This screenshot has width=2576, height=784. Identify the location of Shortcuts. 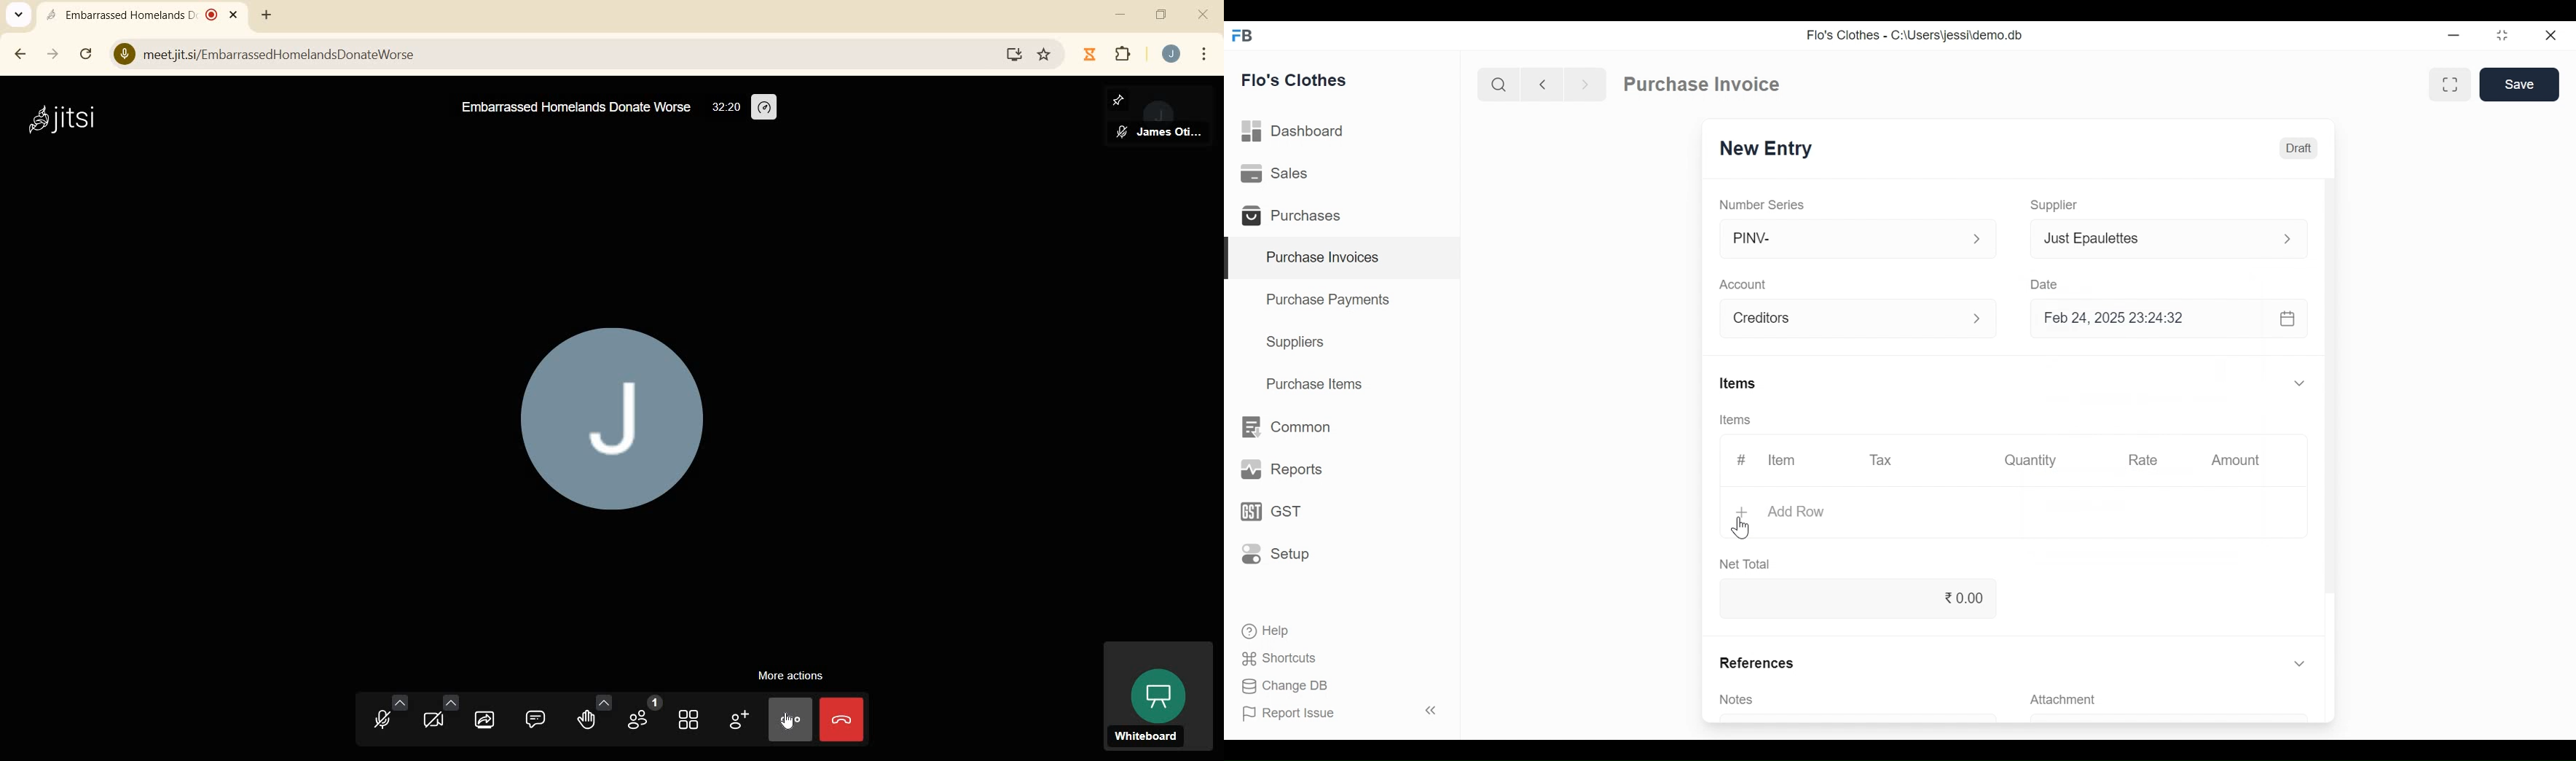
(1280, 660).